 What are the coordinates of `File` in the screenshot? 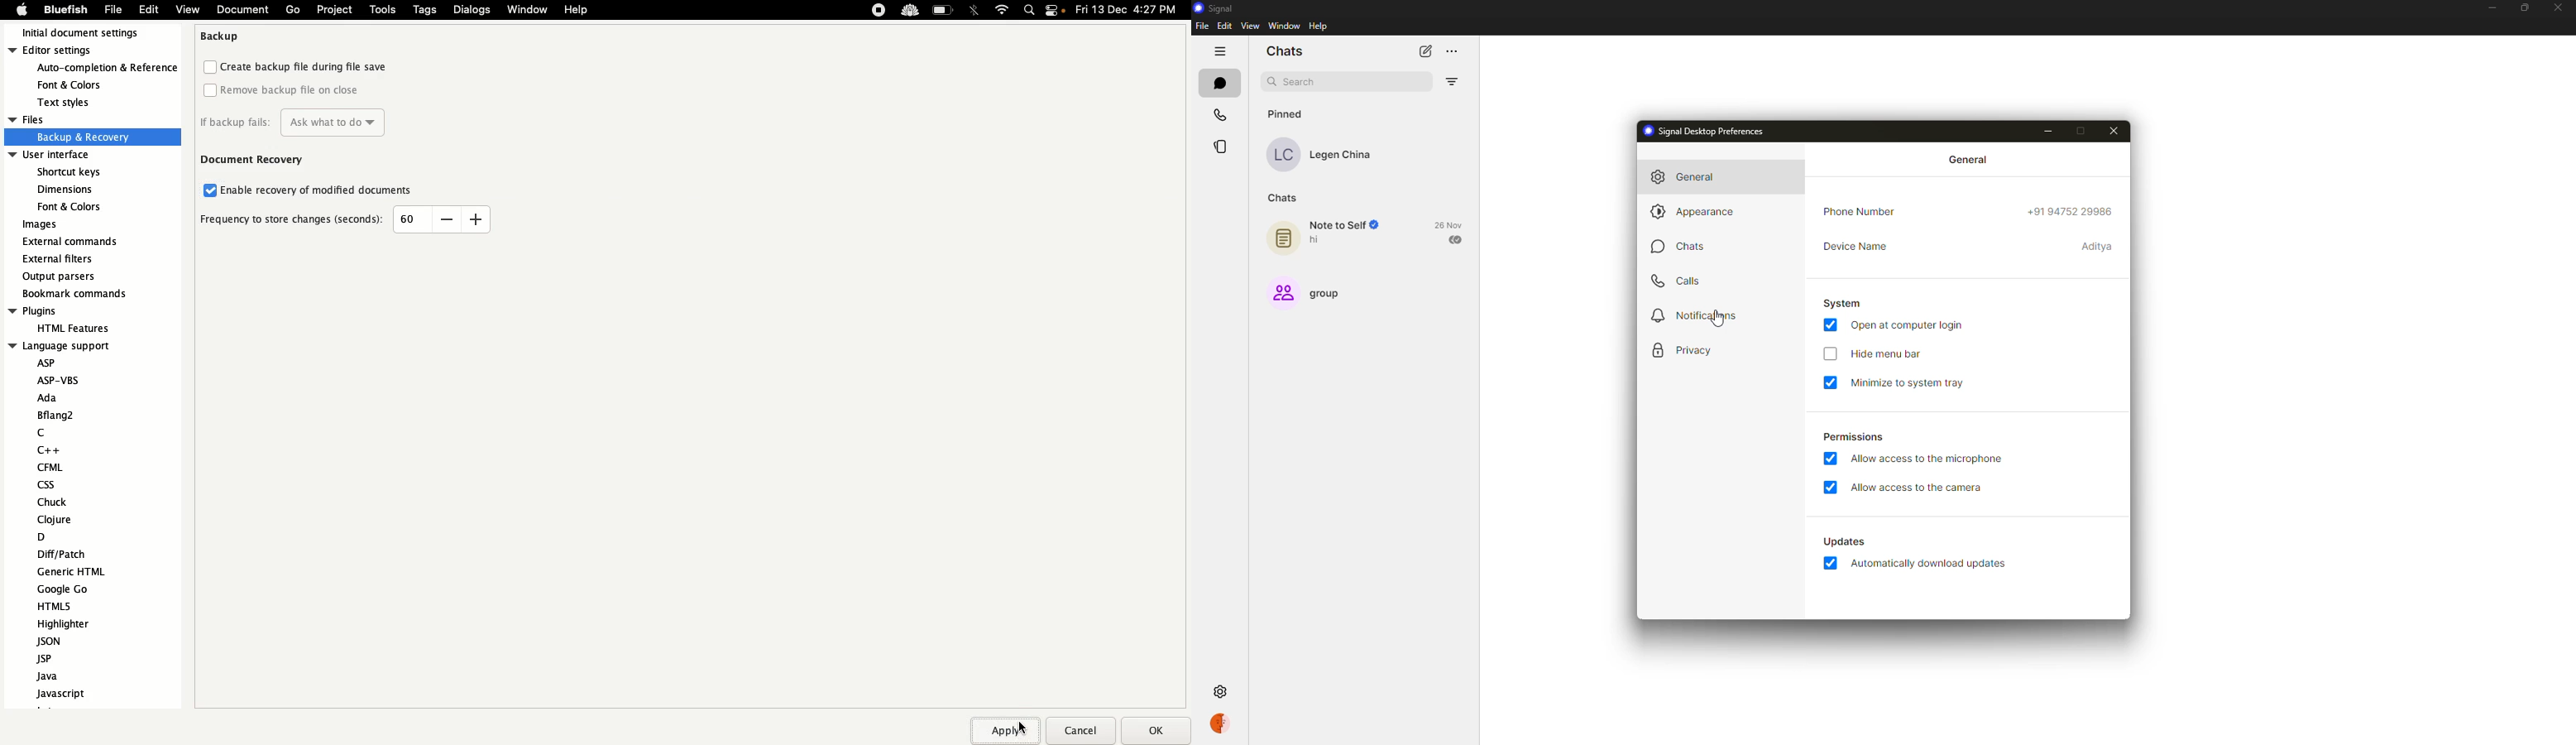 It's located at (113, 12).